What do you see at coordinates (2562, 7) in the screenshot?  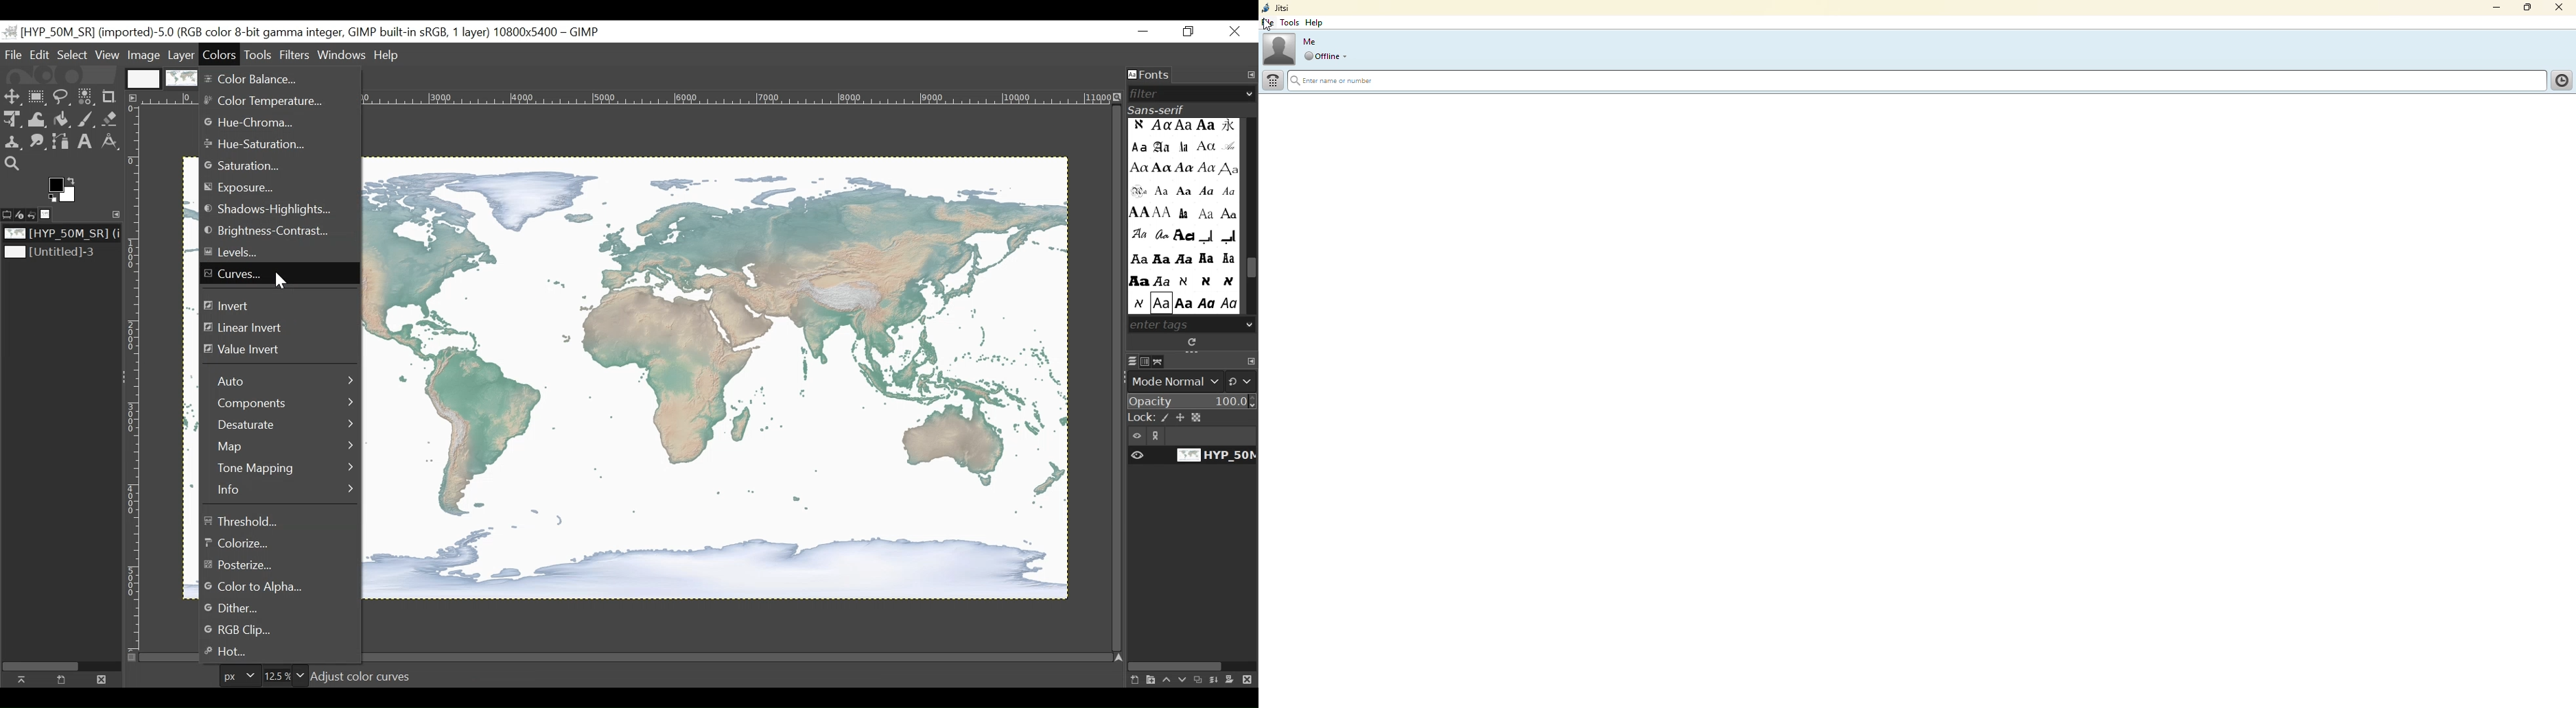 I see `close` at bounding box center [2562, 7].